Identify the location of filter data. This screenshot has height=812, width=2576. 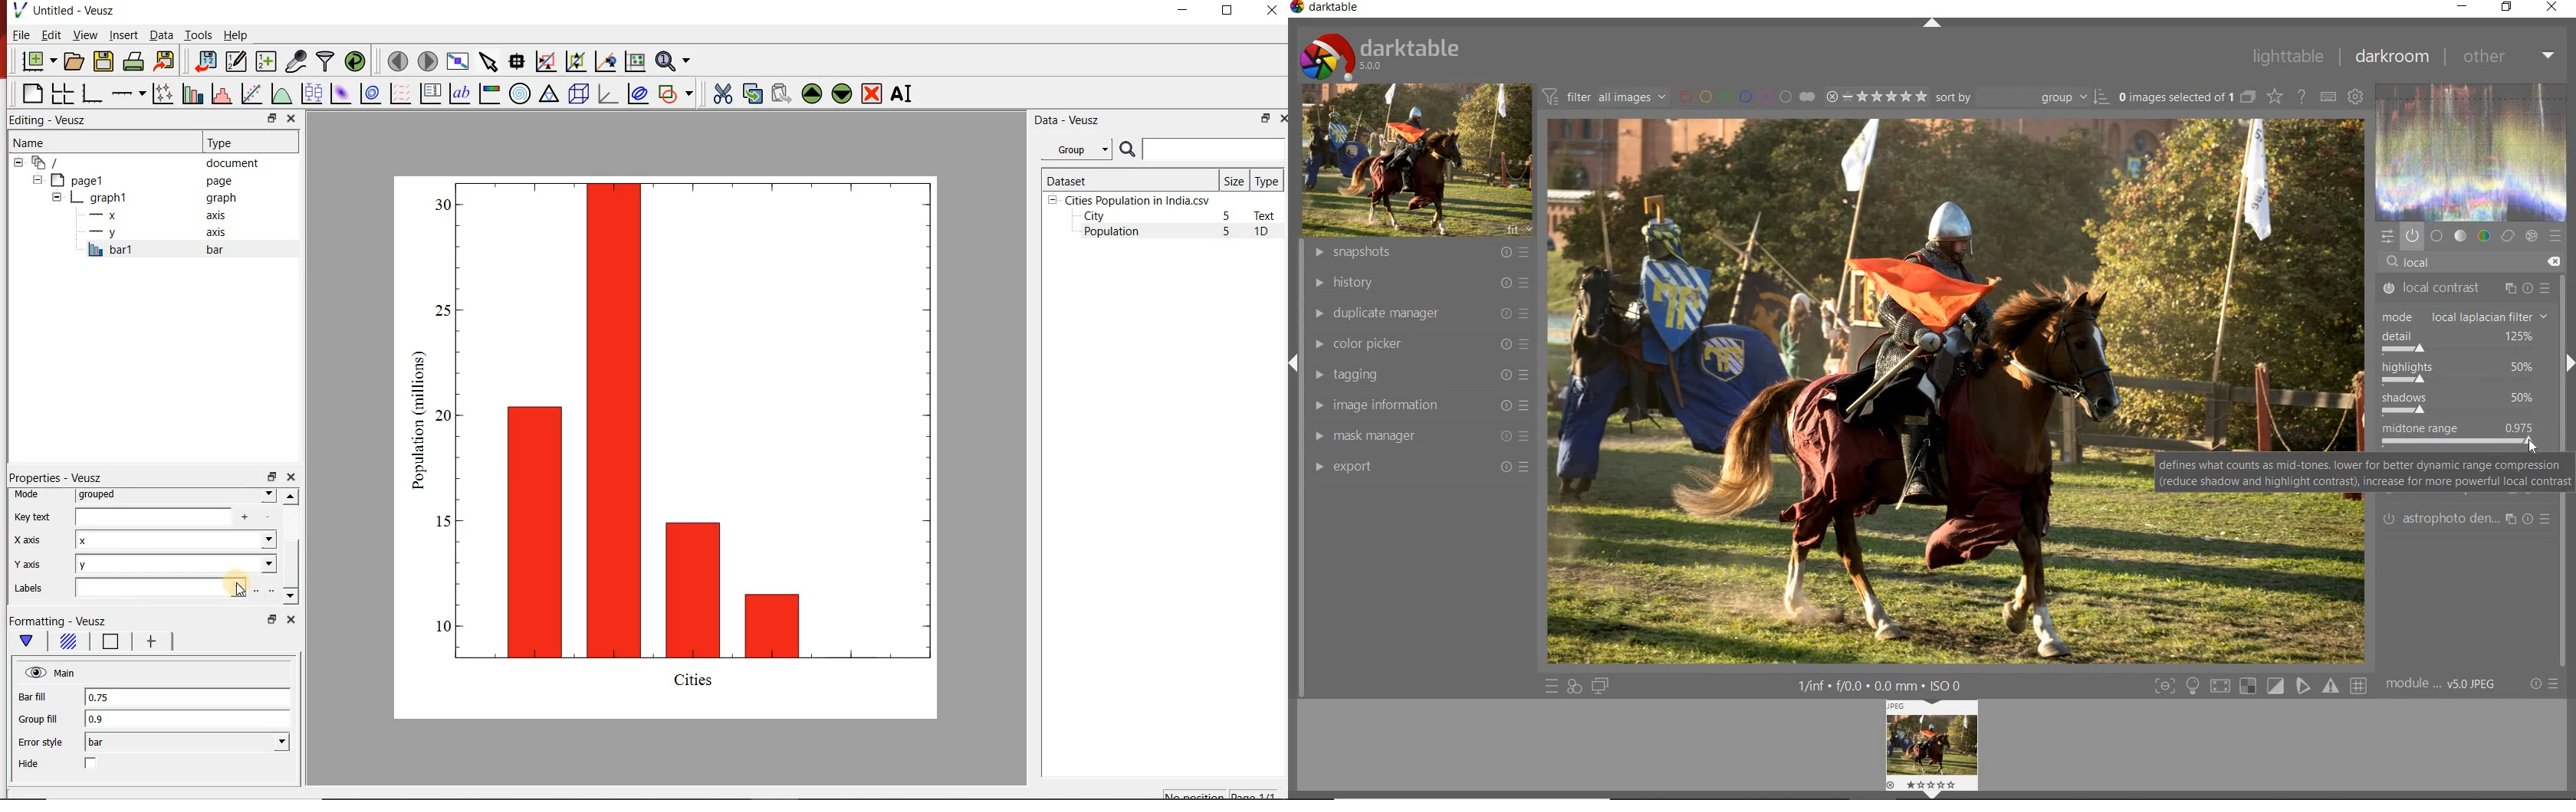
(326, 62).